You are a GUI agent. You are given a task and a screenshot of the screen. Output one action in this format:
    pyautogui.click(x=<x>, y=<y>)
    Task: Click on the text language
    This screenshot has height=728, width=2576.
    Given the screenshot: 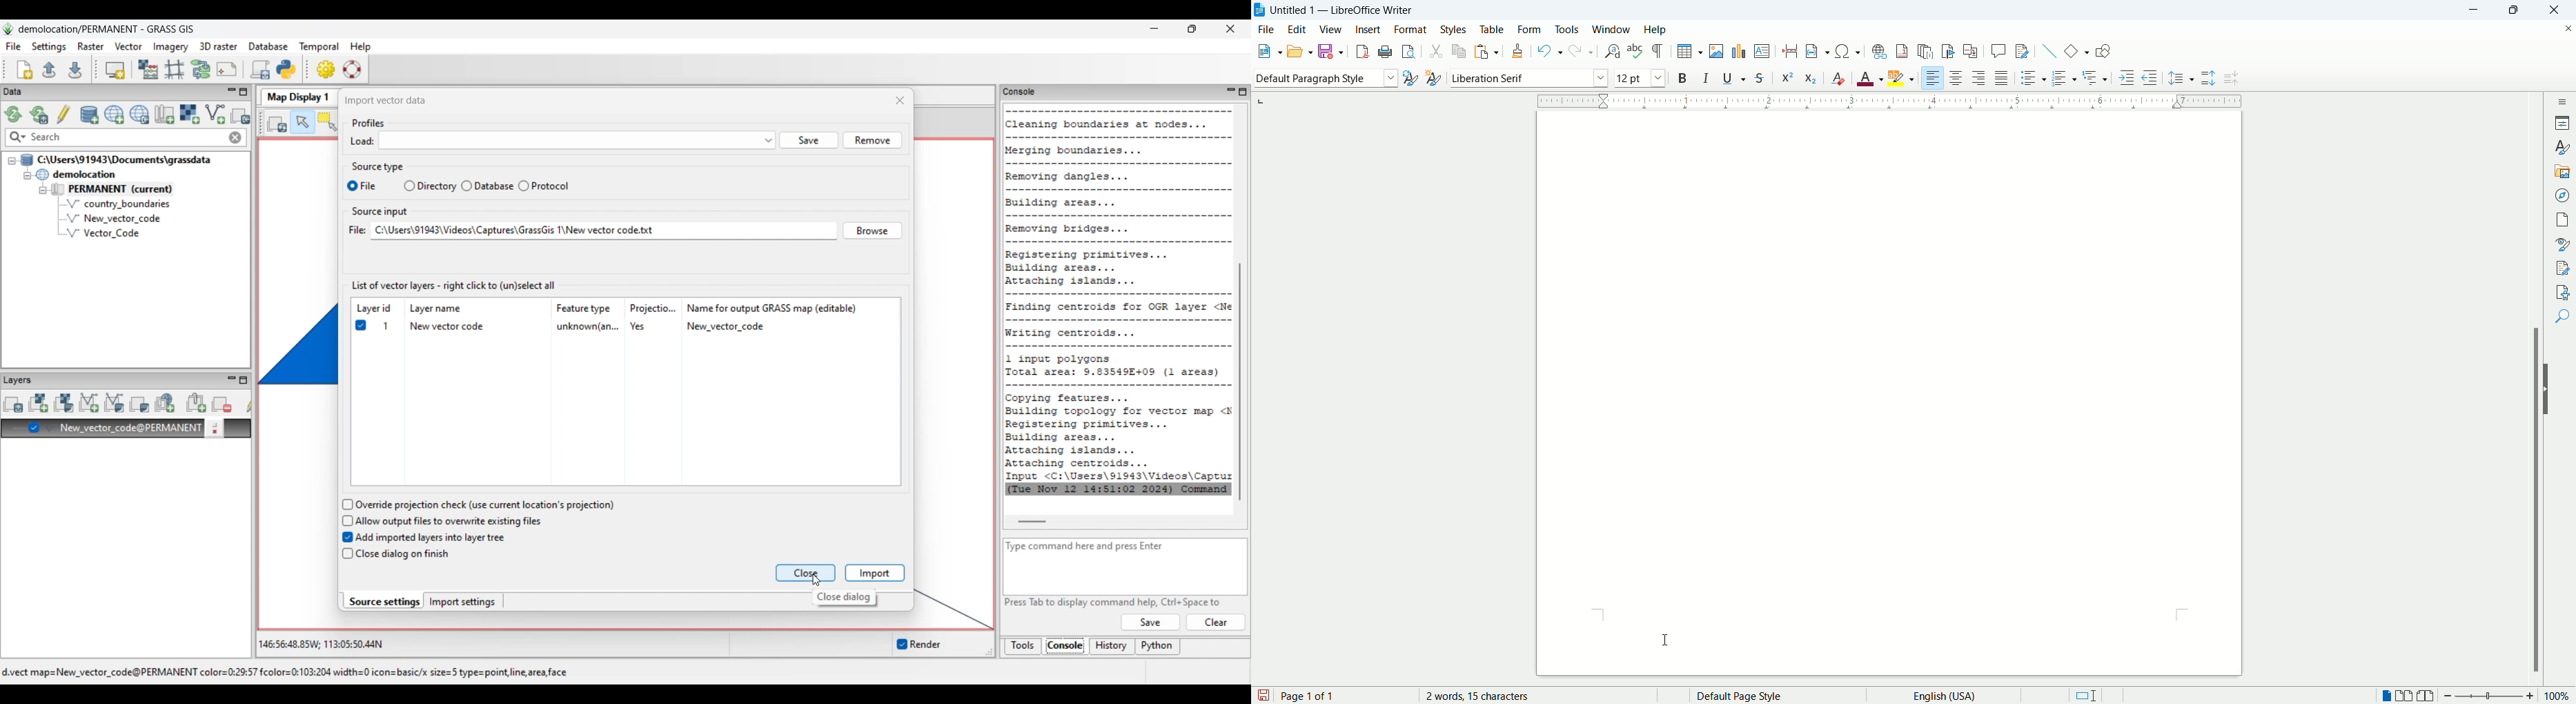 What is the action you would take?
    pyautogui.click(x=1940, y=695)
    